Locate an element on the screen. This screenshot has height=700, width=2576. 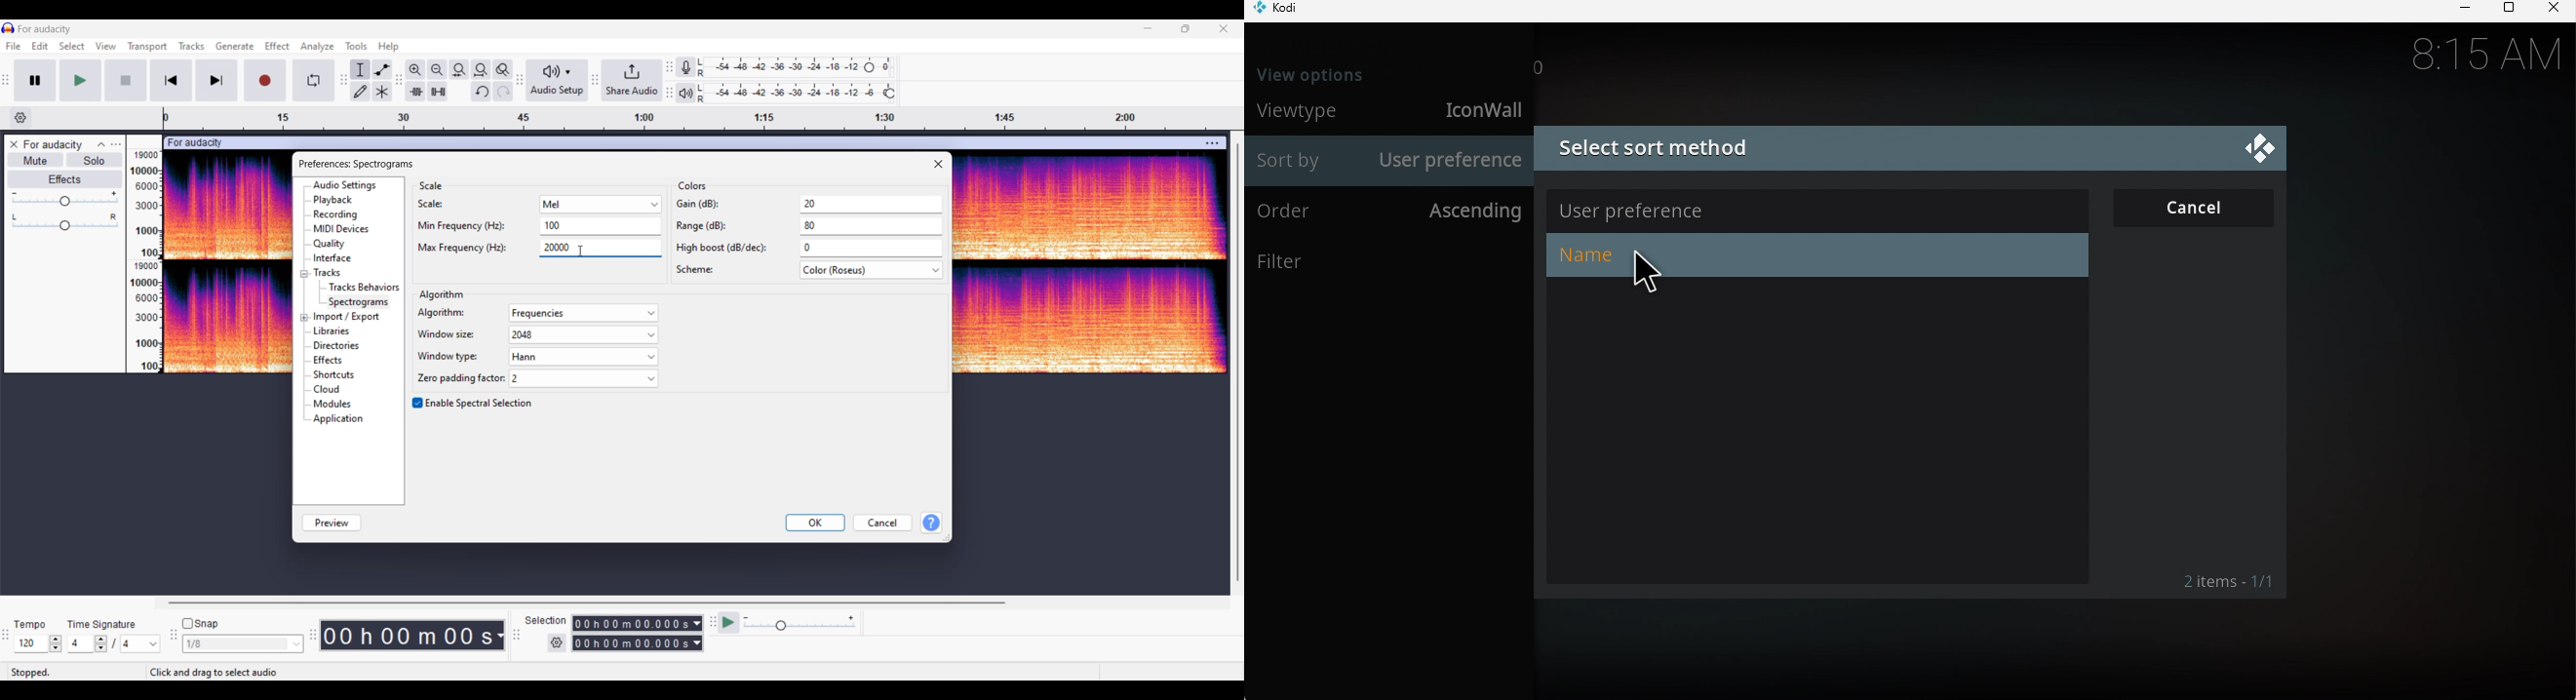
Zoom toggle is located at coordinates (503, 70).